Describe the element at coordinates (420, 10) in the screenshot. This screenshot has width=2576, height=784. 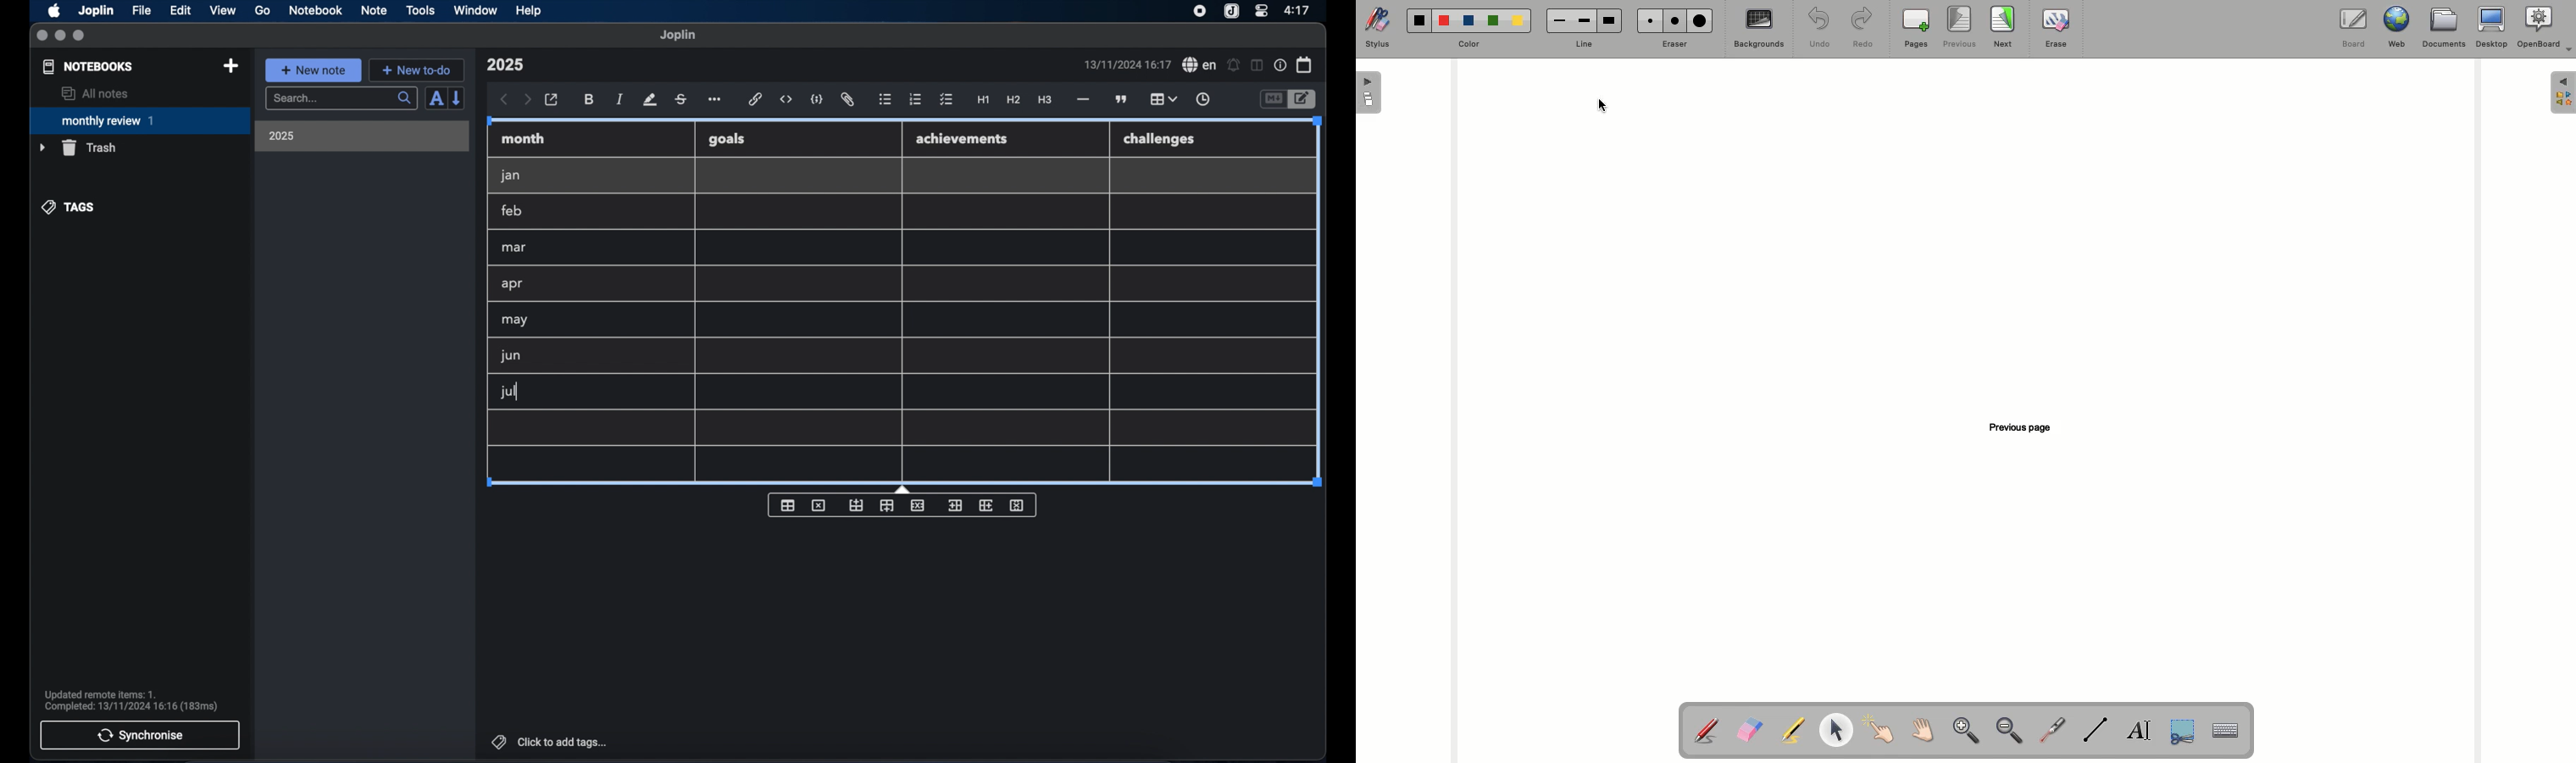
I see `tools` at that location.